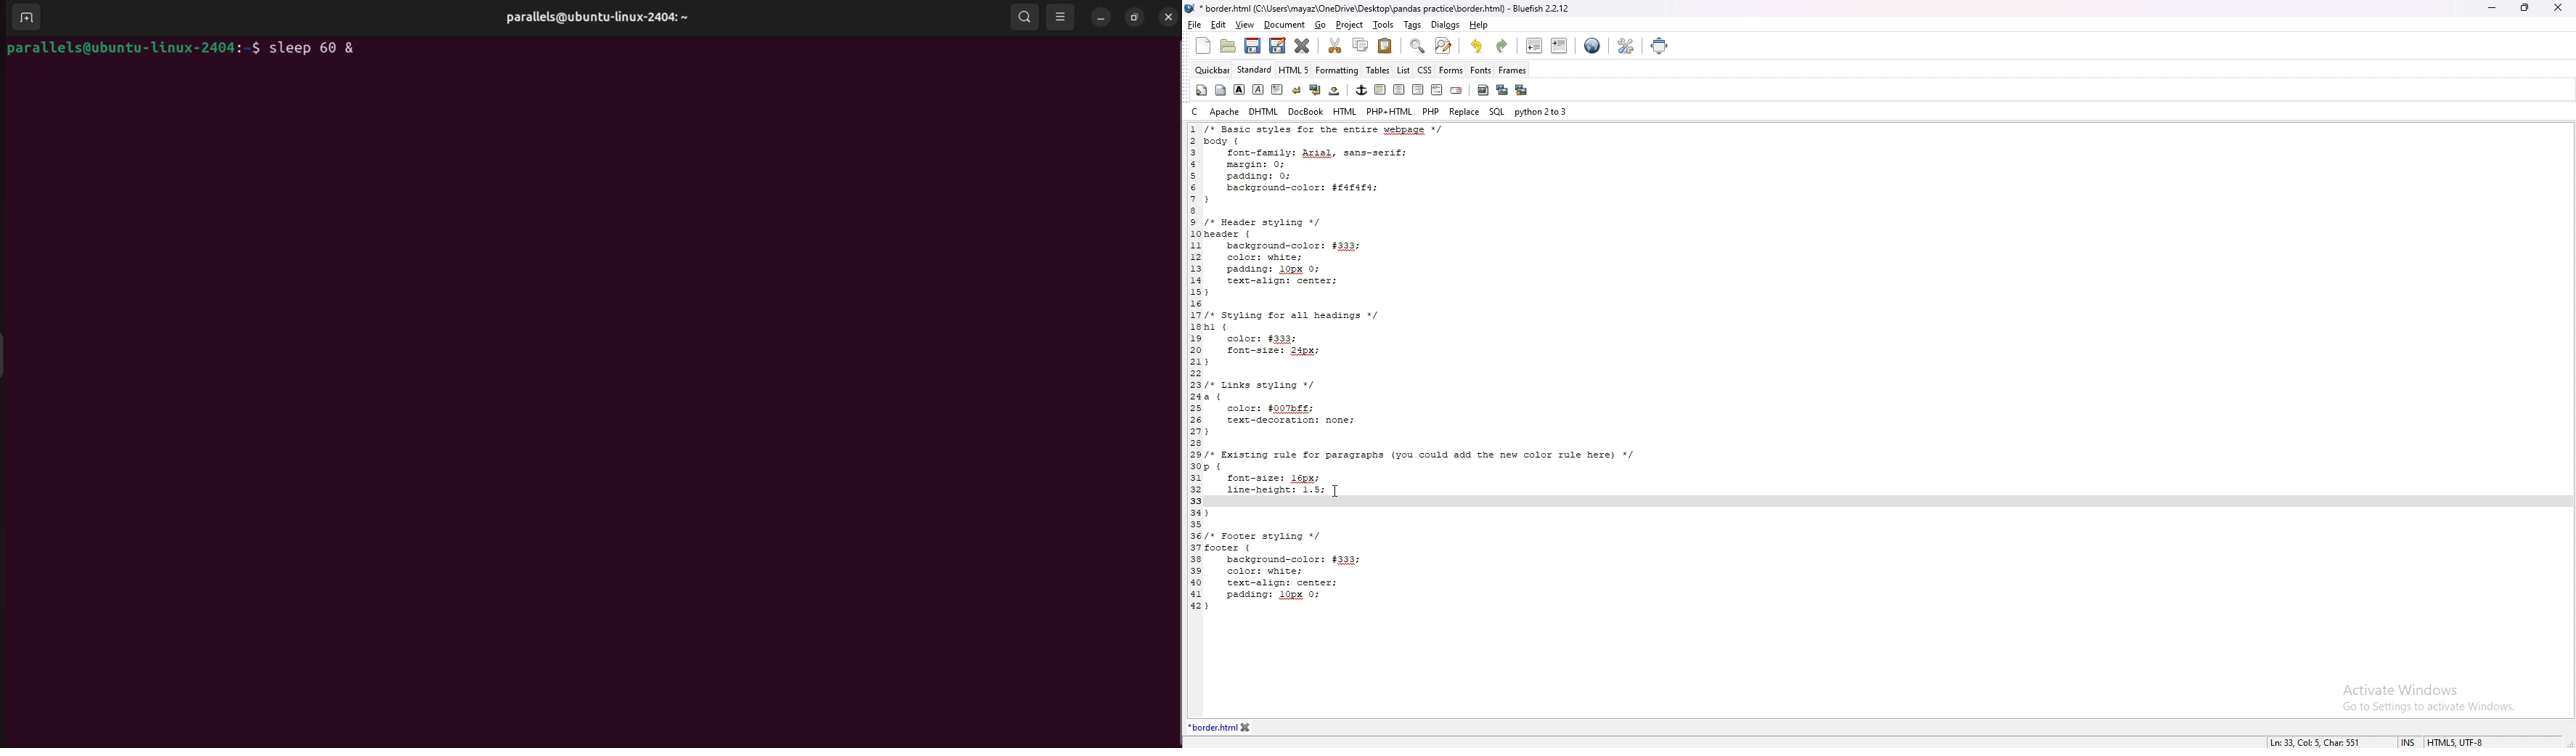 This screenshot has width=2576, height=756. Describe the element at coordinates (1136, 17) in the screenshot. I see `resize` at that location.